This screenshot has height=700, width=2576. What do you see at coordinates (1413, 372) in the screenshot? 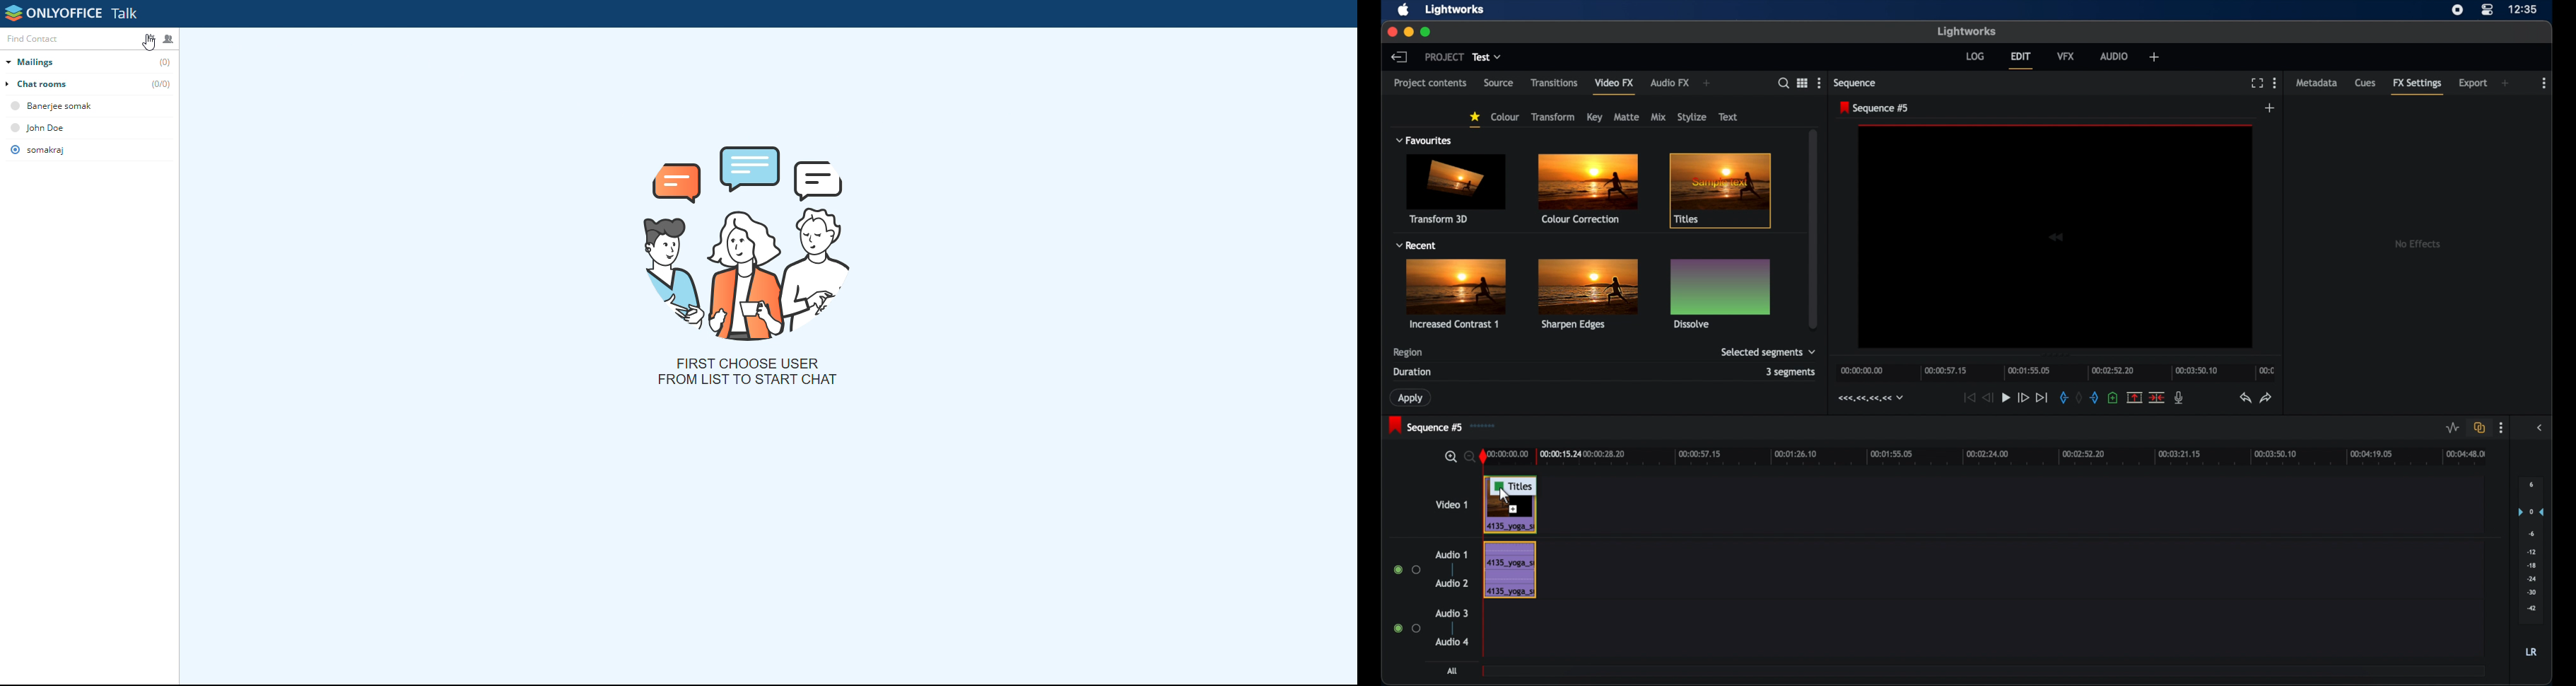
I see `duration` at bounding box center [1413, 372].